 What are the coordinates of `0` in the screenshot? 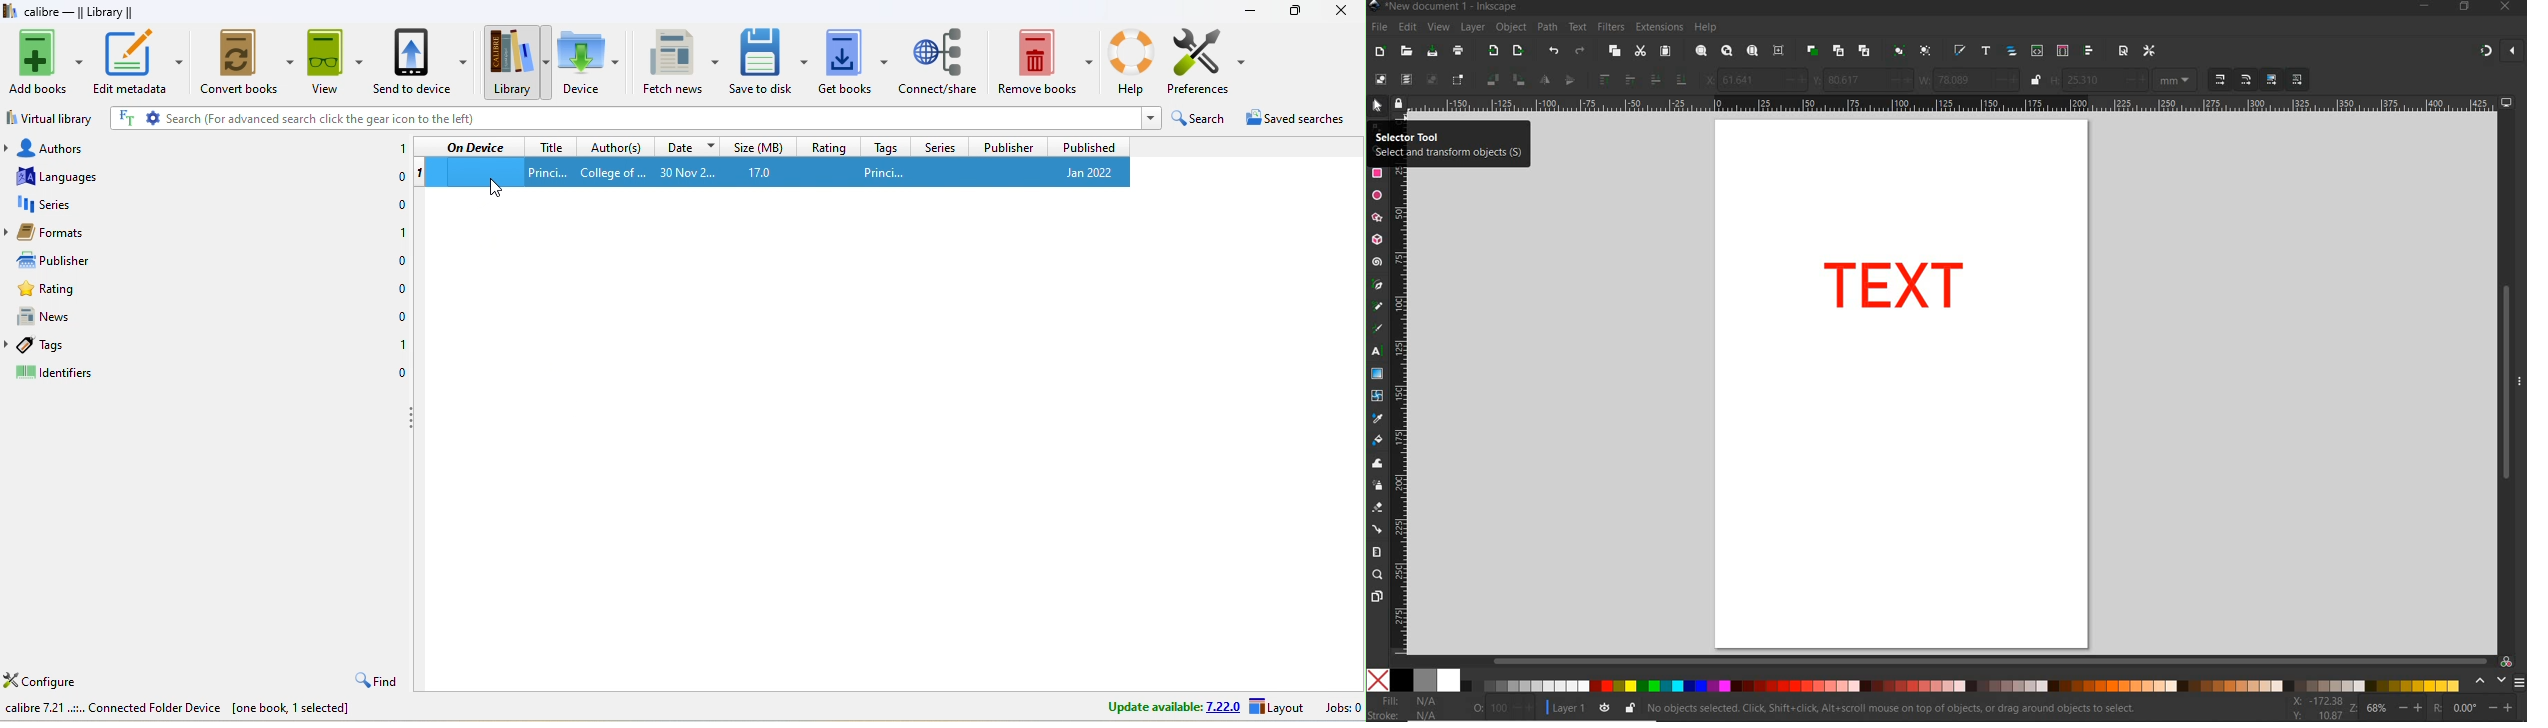 It's located at (401, 374).